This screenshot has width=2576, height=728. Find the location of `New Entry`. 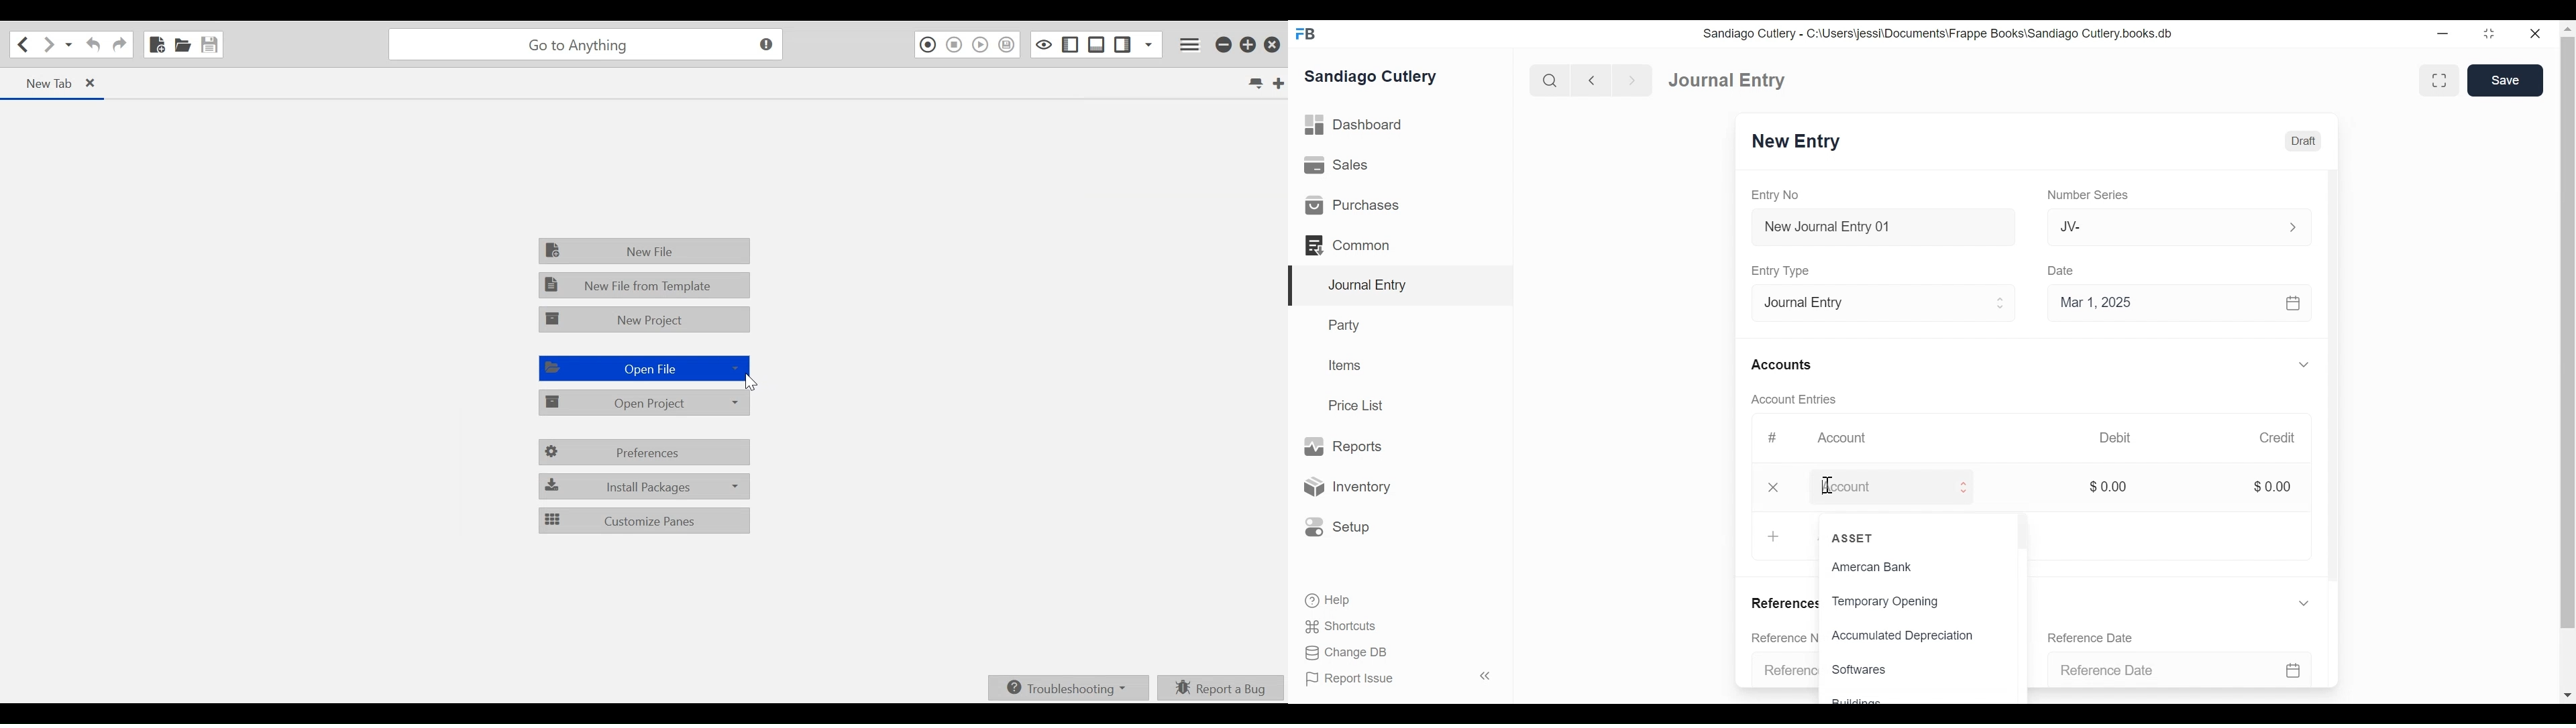

New Entry is located at coordinates (1806, 142).